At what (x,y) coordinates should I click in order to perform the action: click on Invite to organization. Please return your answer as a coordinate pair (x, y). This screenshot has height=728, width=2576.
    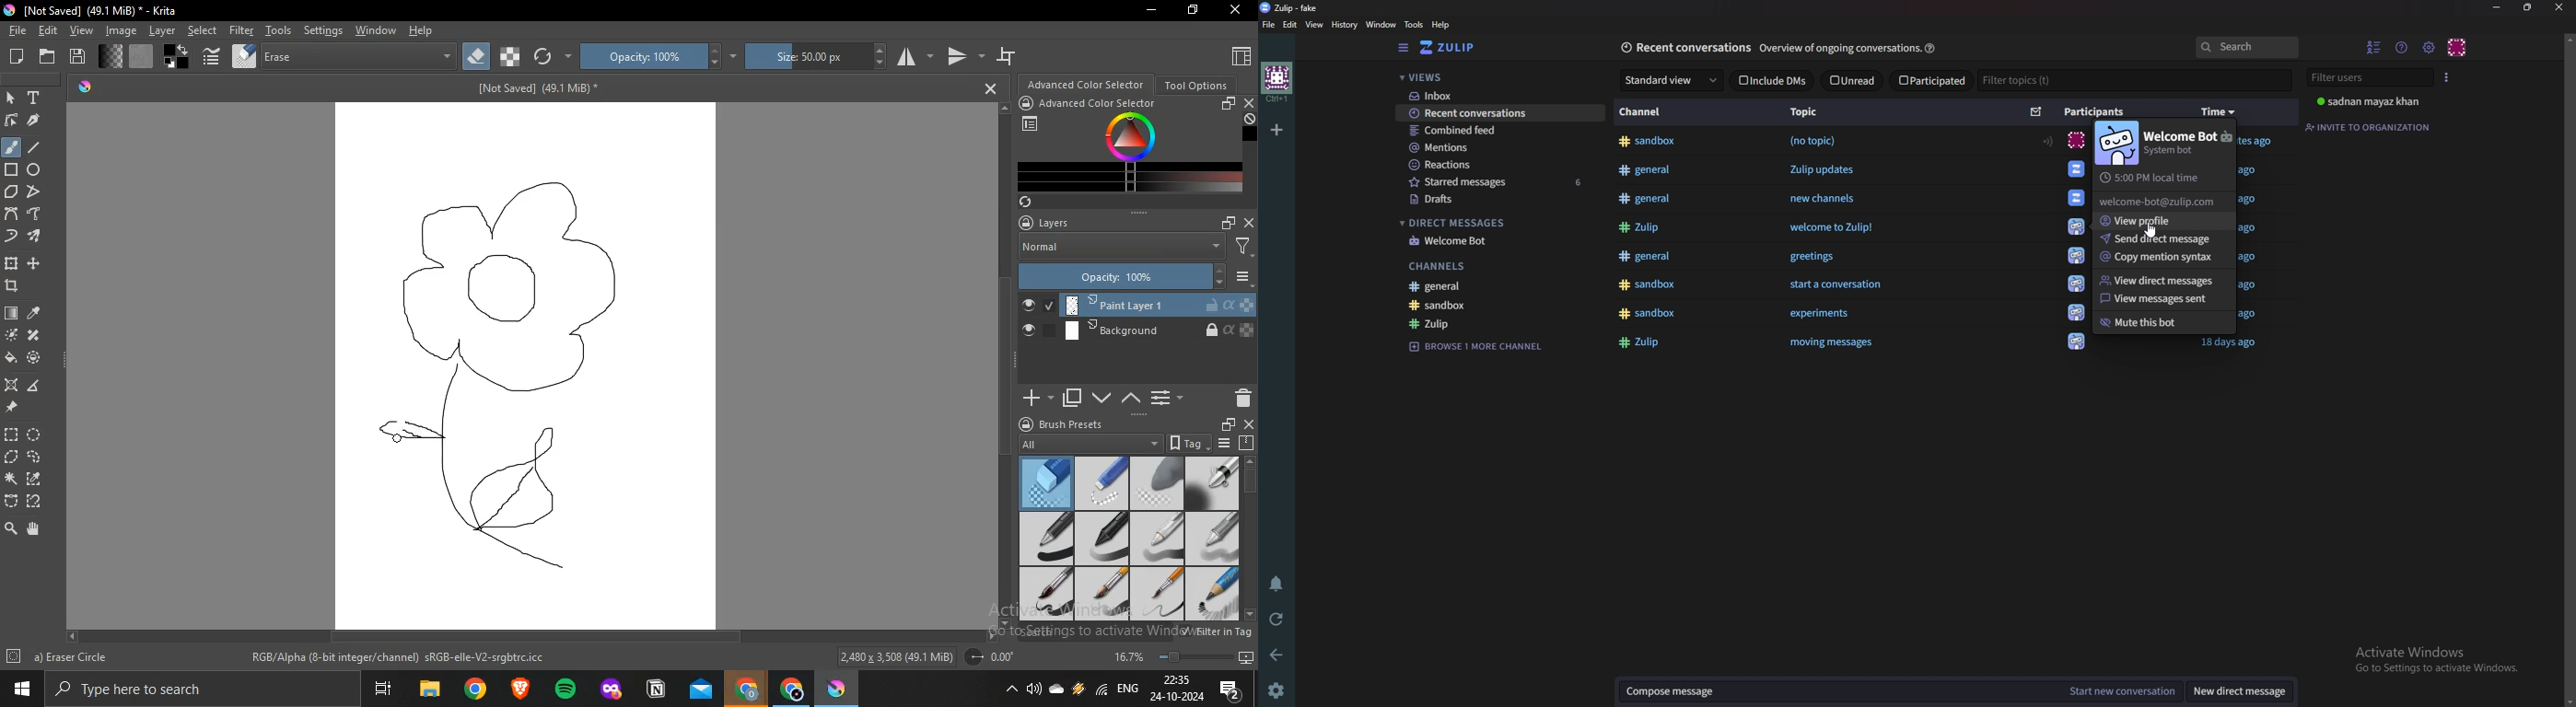
    Looking at the image, I should click on (2370, 126).